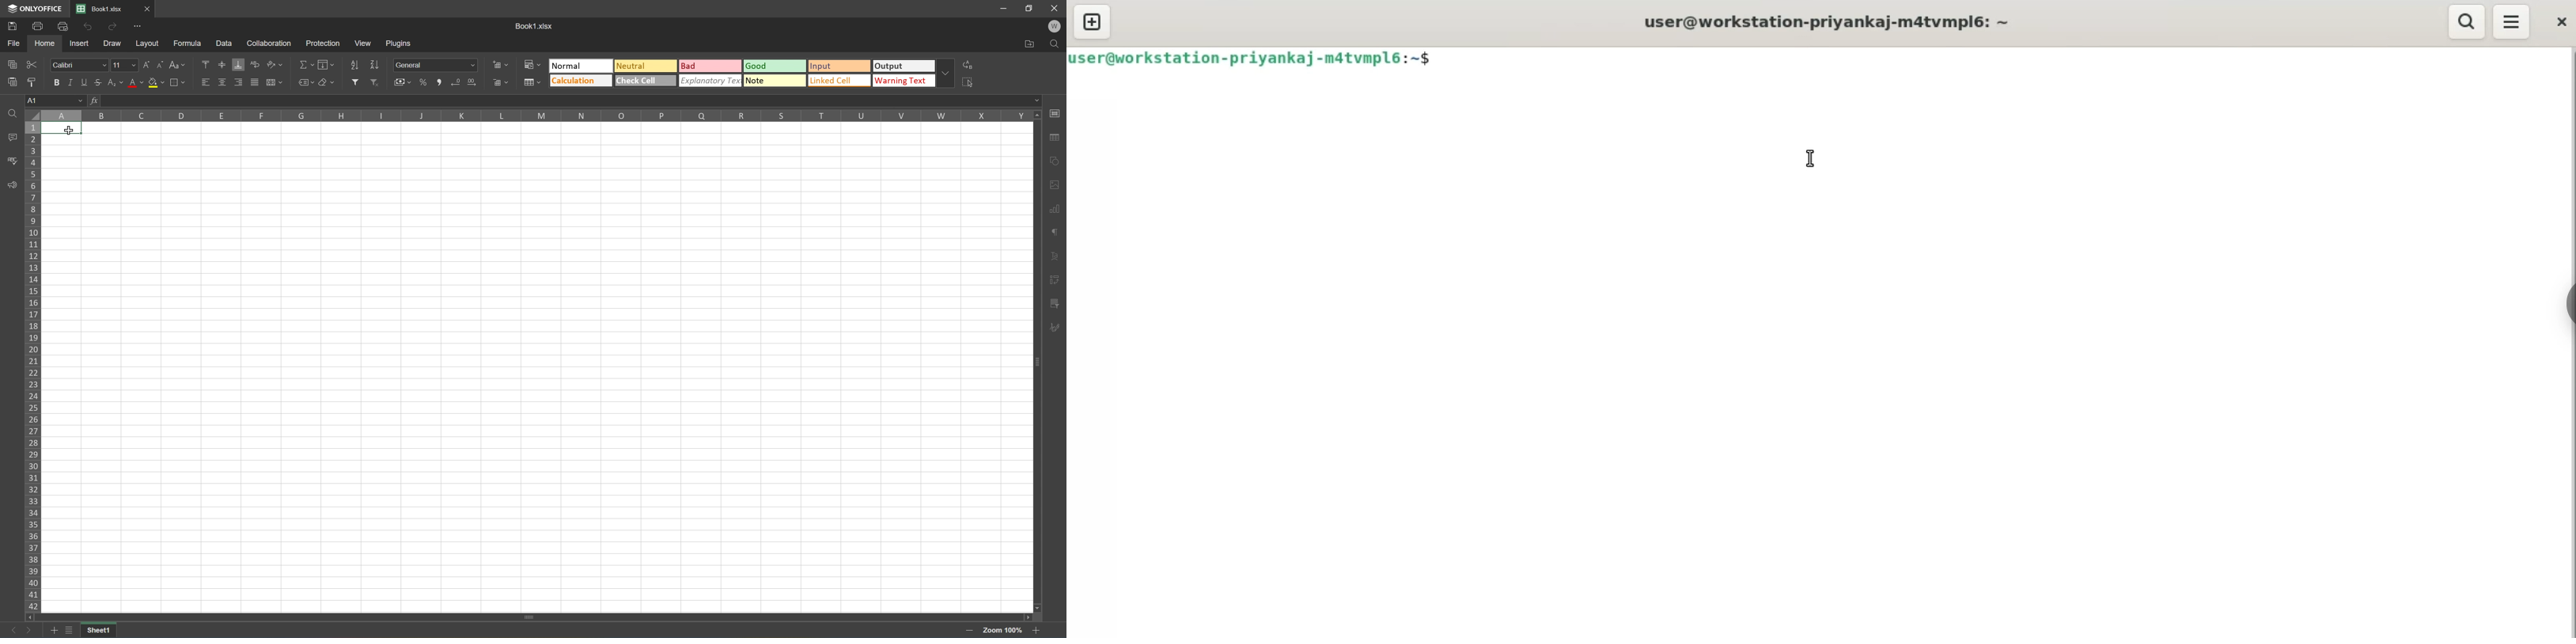  What do you see at coordinates (139, 29) in the screenshot?
I see `Customize Quick Access Toolbar` at bounding box center [139, 29].